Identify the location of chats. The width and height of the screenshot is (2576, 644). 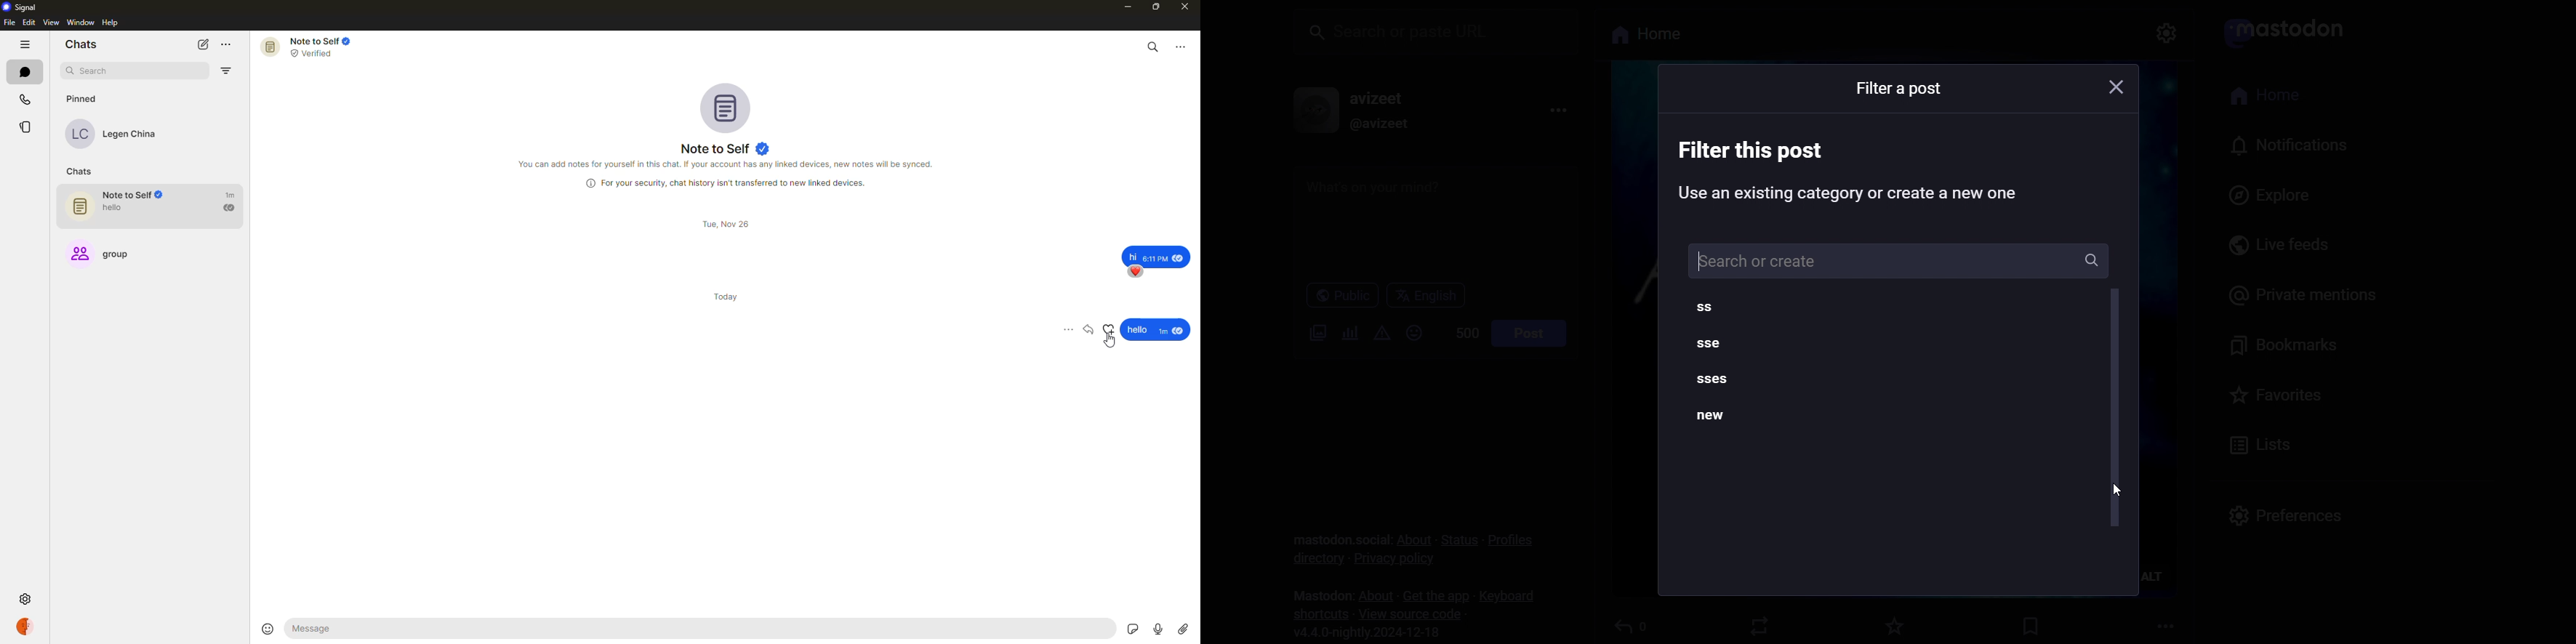
(81, 43).